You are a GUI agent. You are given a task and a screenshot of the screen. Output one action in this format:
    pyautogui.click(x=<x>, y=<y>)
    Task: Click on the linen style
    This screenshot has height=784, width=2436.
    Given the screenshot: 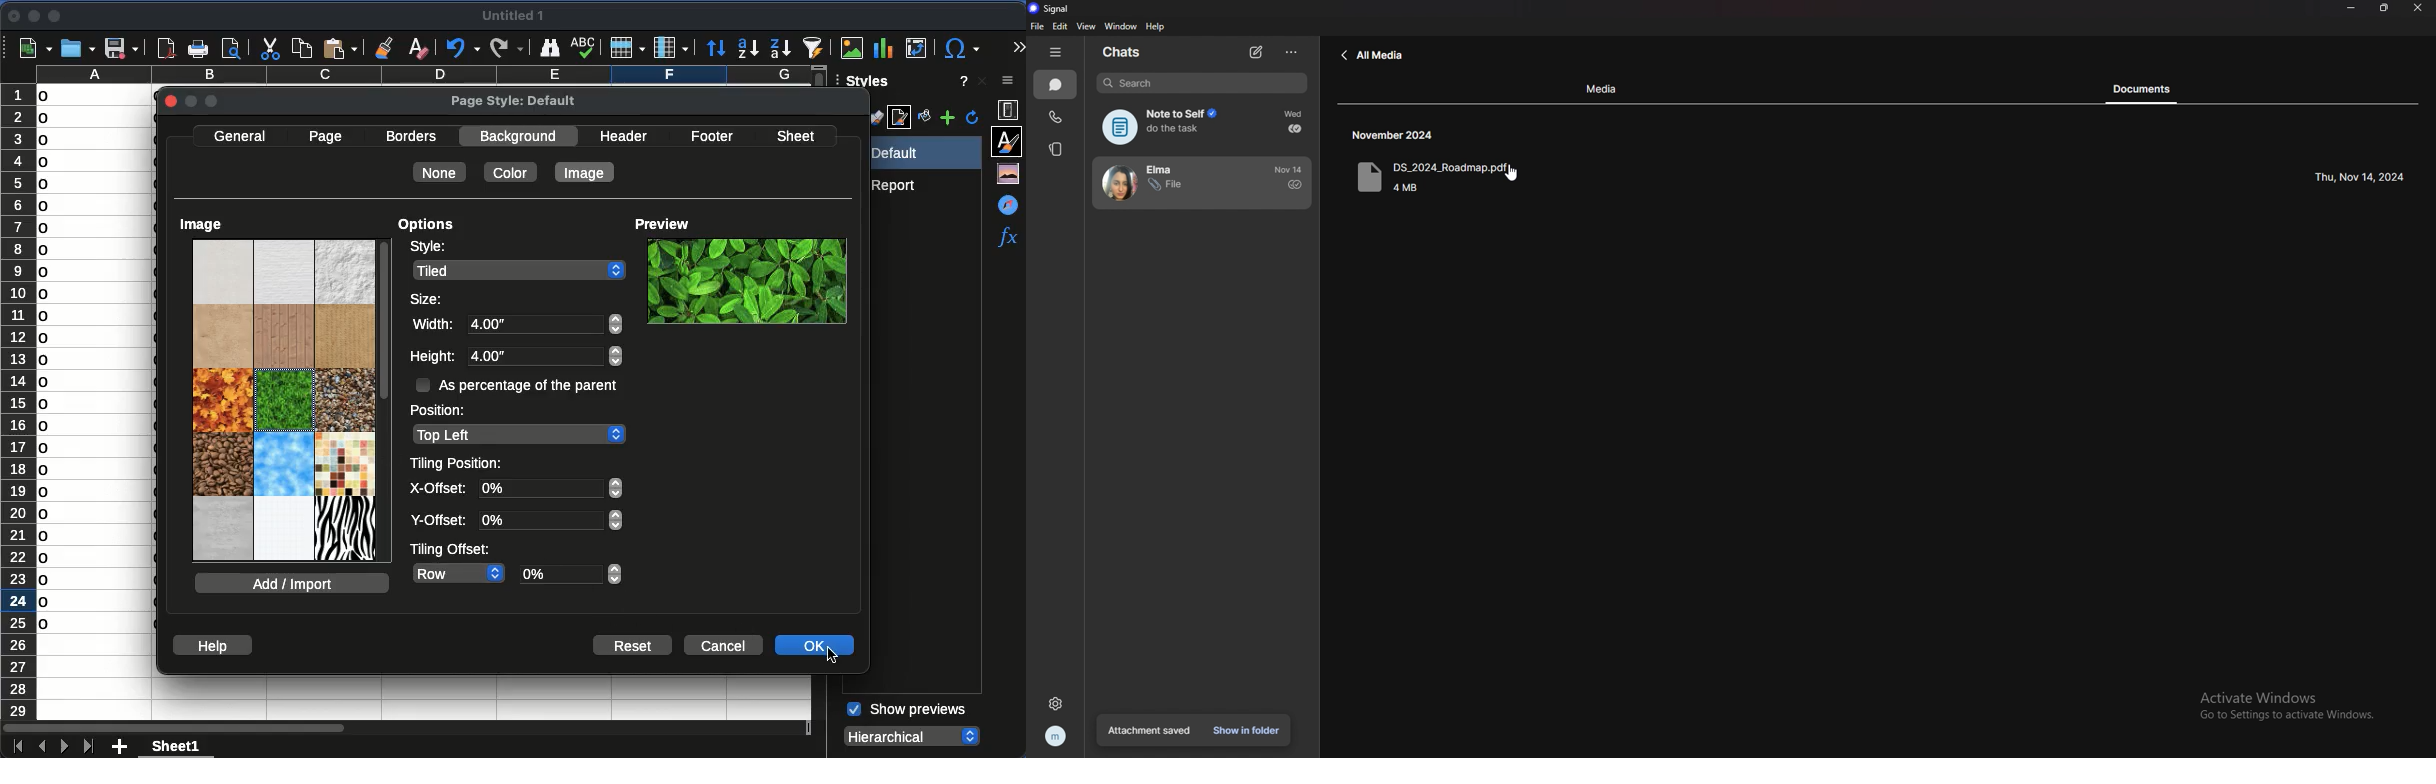 What is the action you would take?
    pyautogui.click(x=285, y=399)
    